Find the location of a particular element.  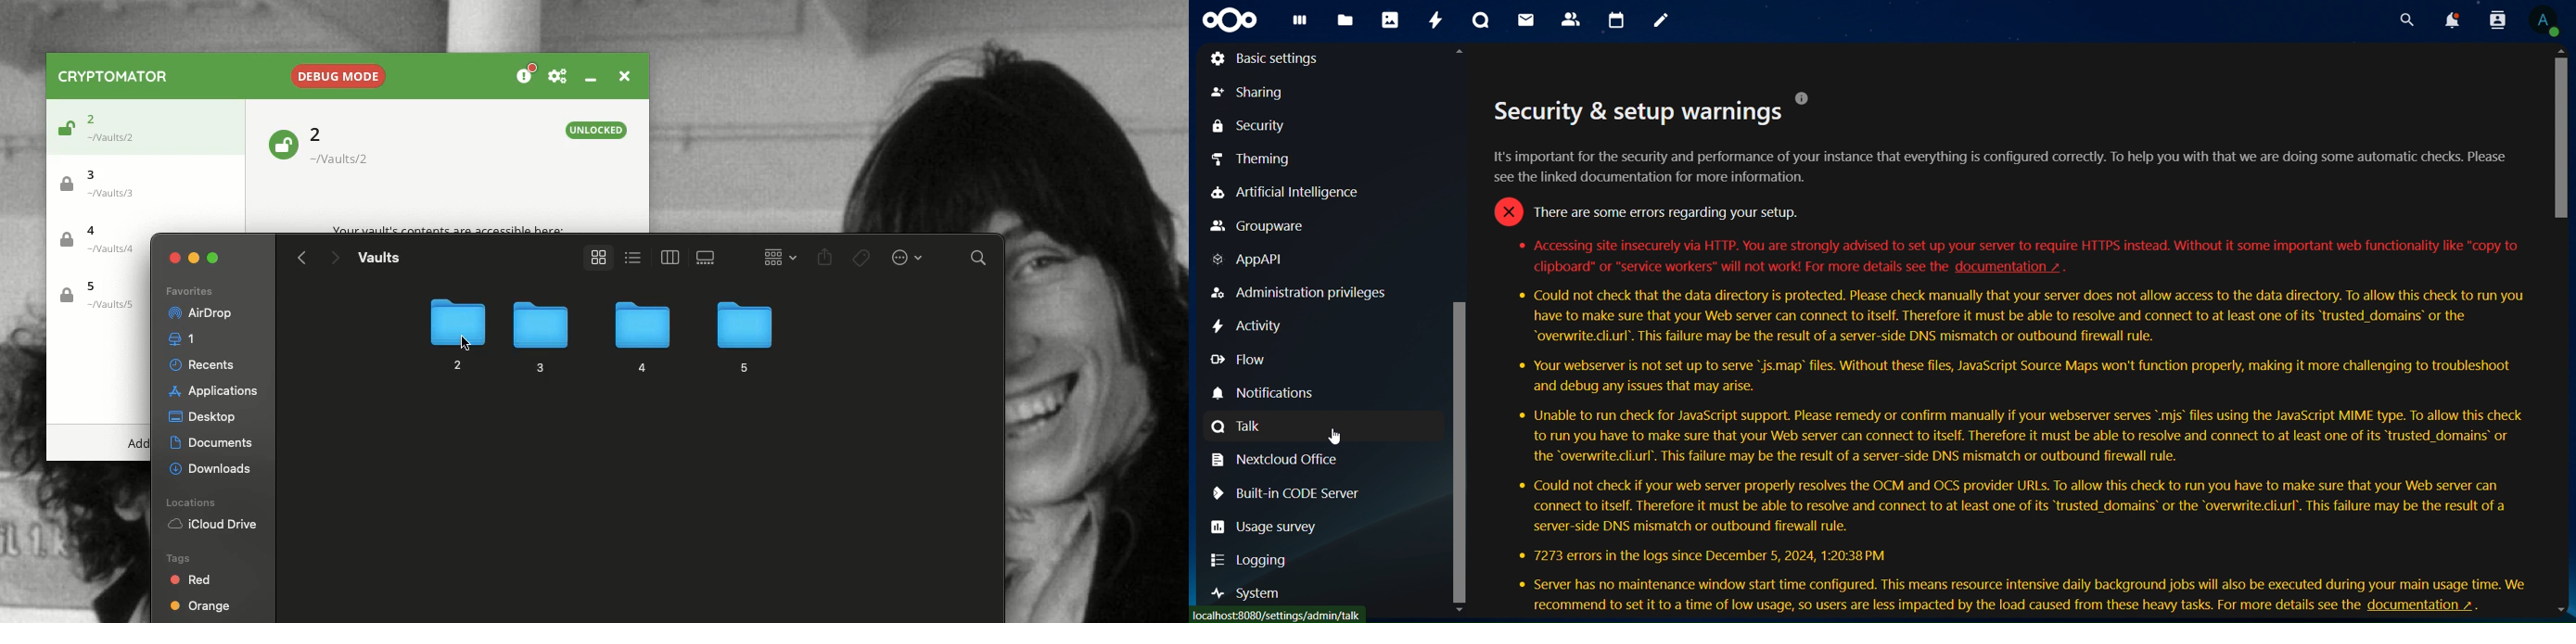

mail is located at coordinates (1526, 20).